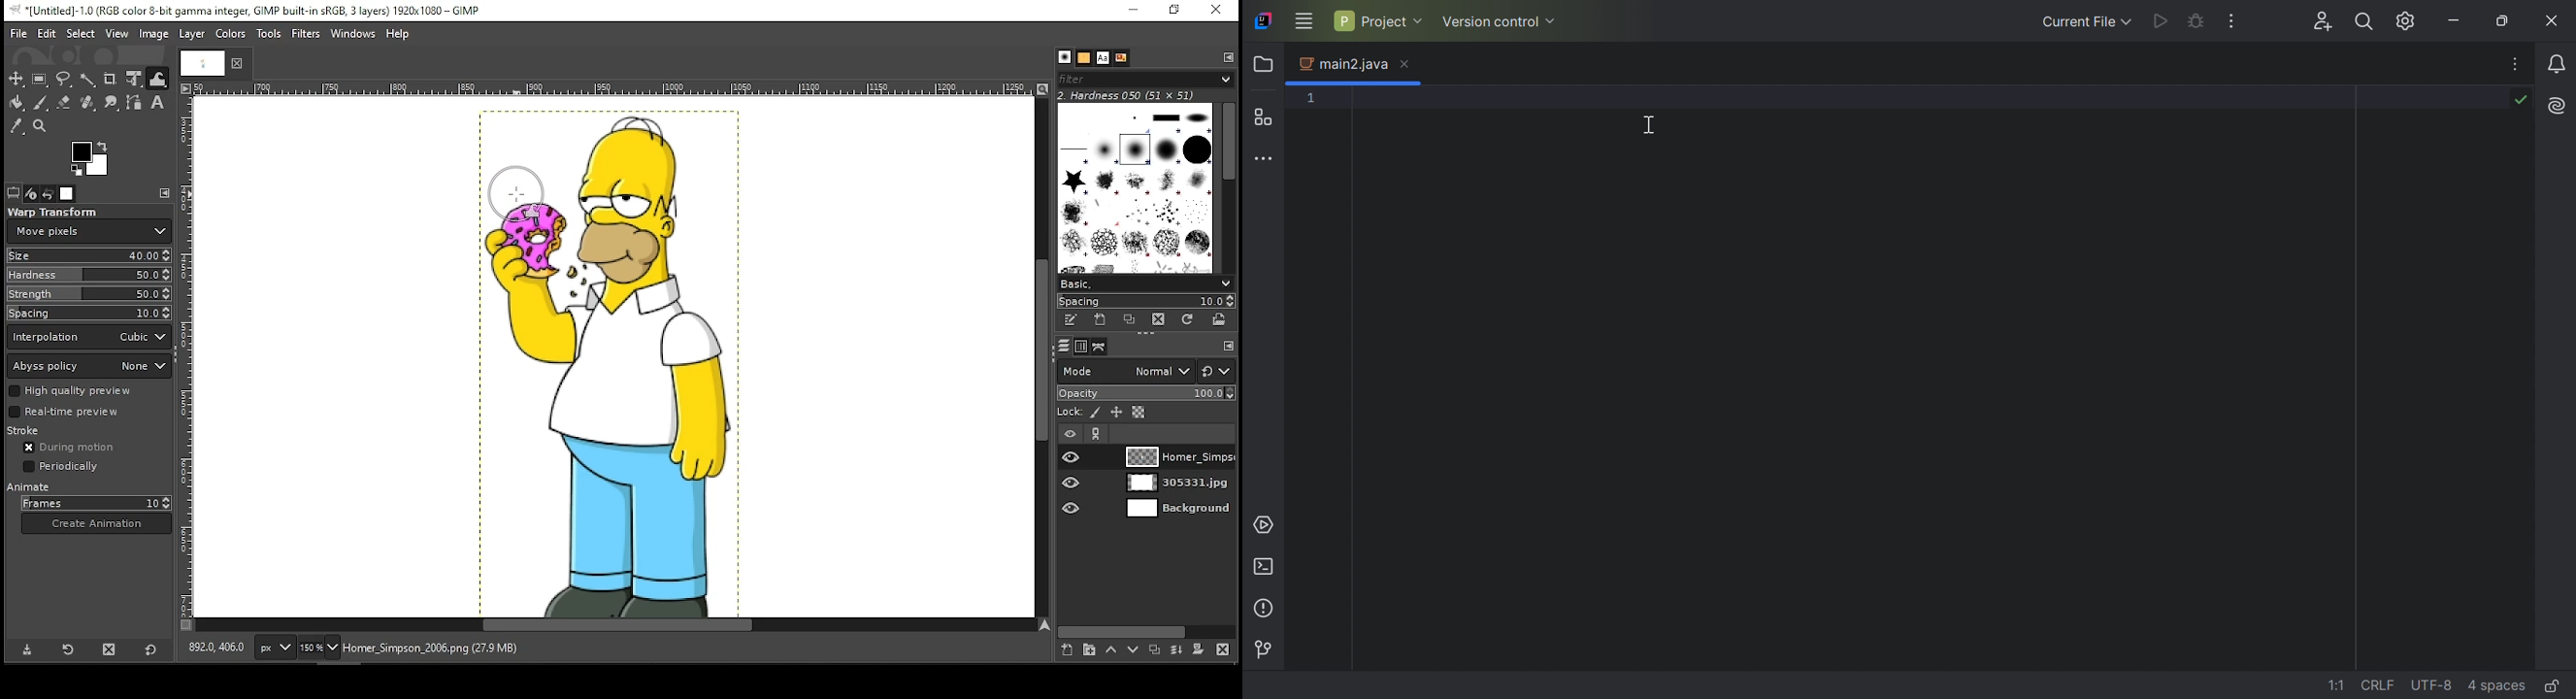  What do you see at coordinates (1179, 510) in the screenshot?
I see `layer 3` at bounding box center [1179, 510].